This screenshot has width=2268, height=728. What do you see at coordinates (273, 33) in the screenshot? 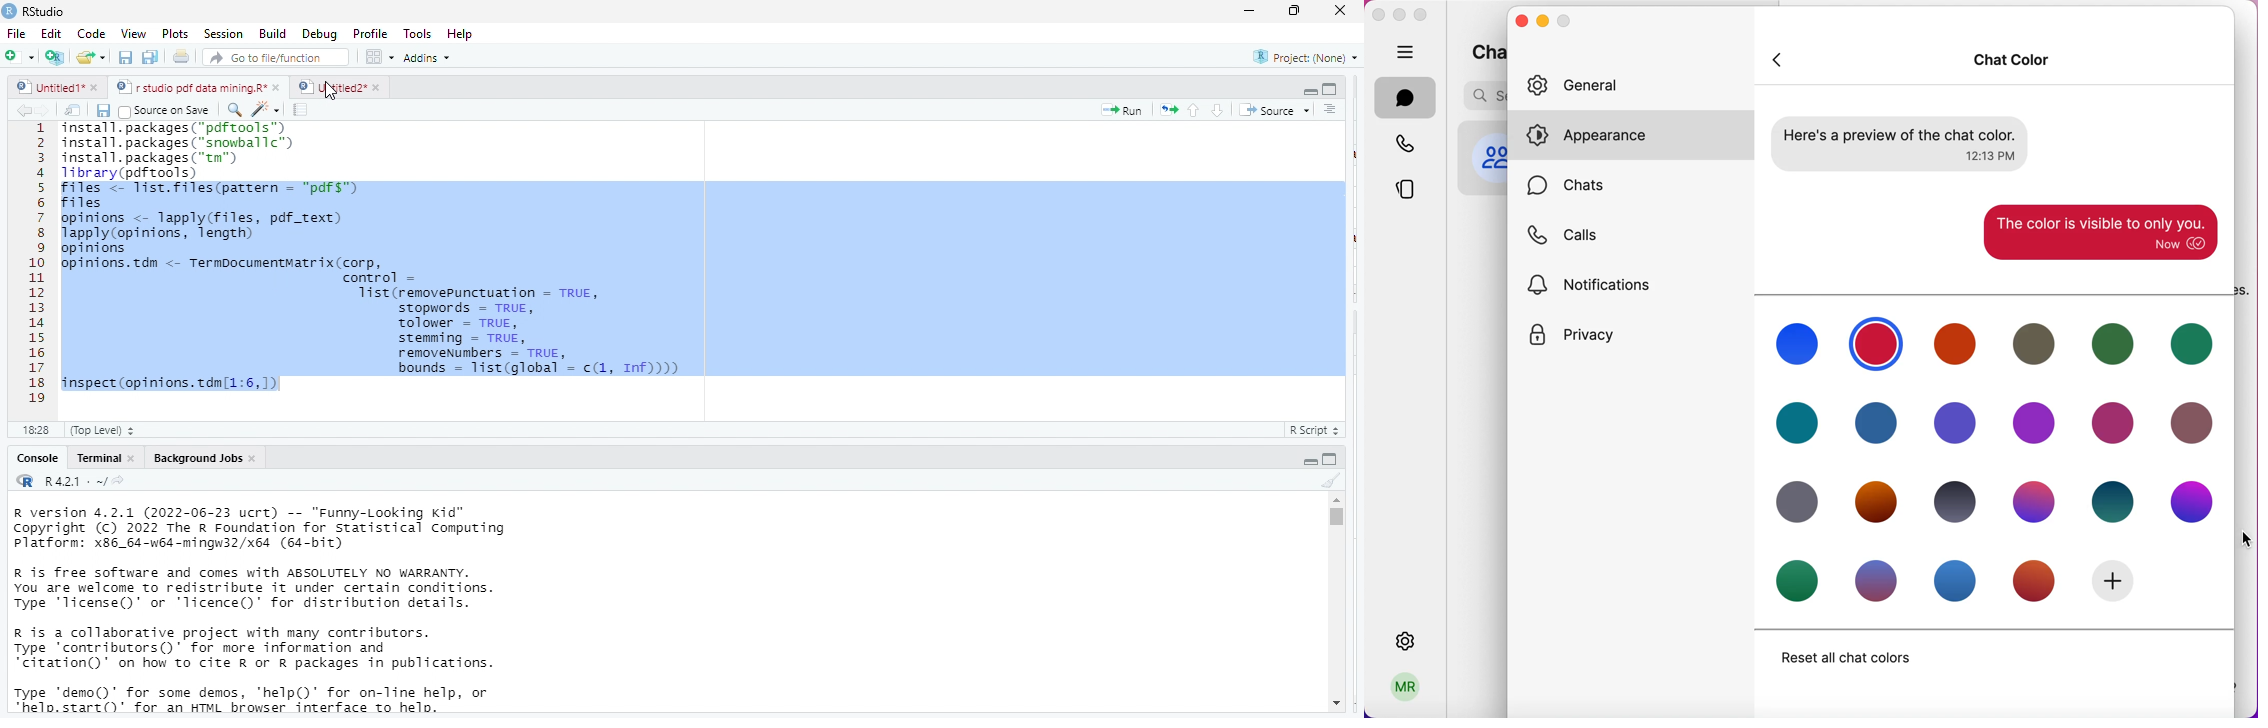
I see `build` at bounding box center [273, 33].